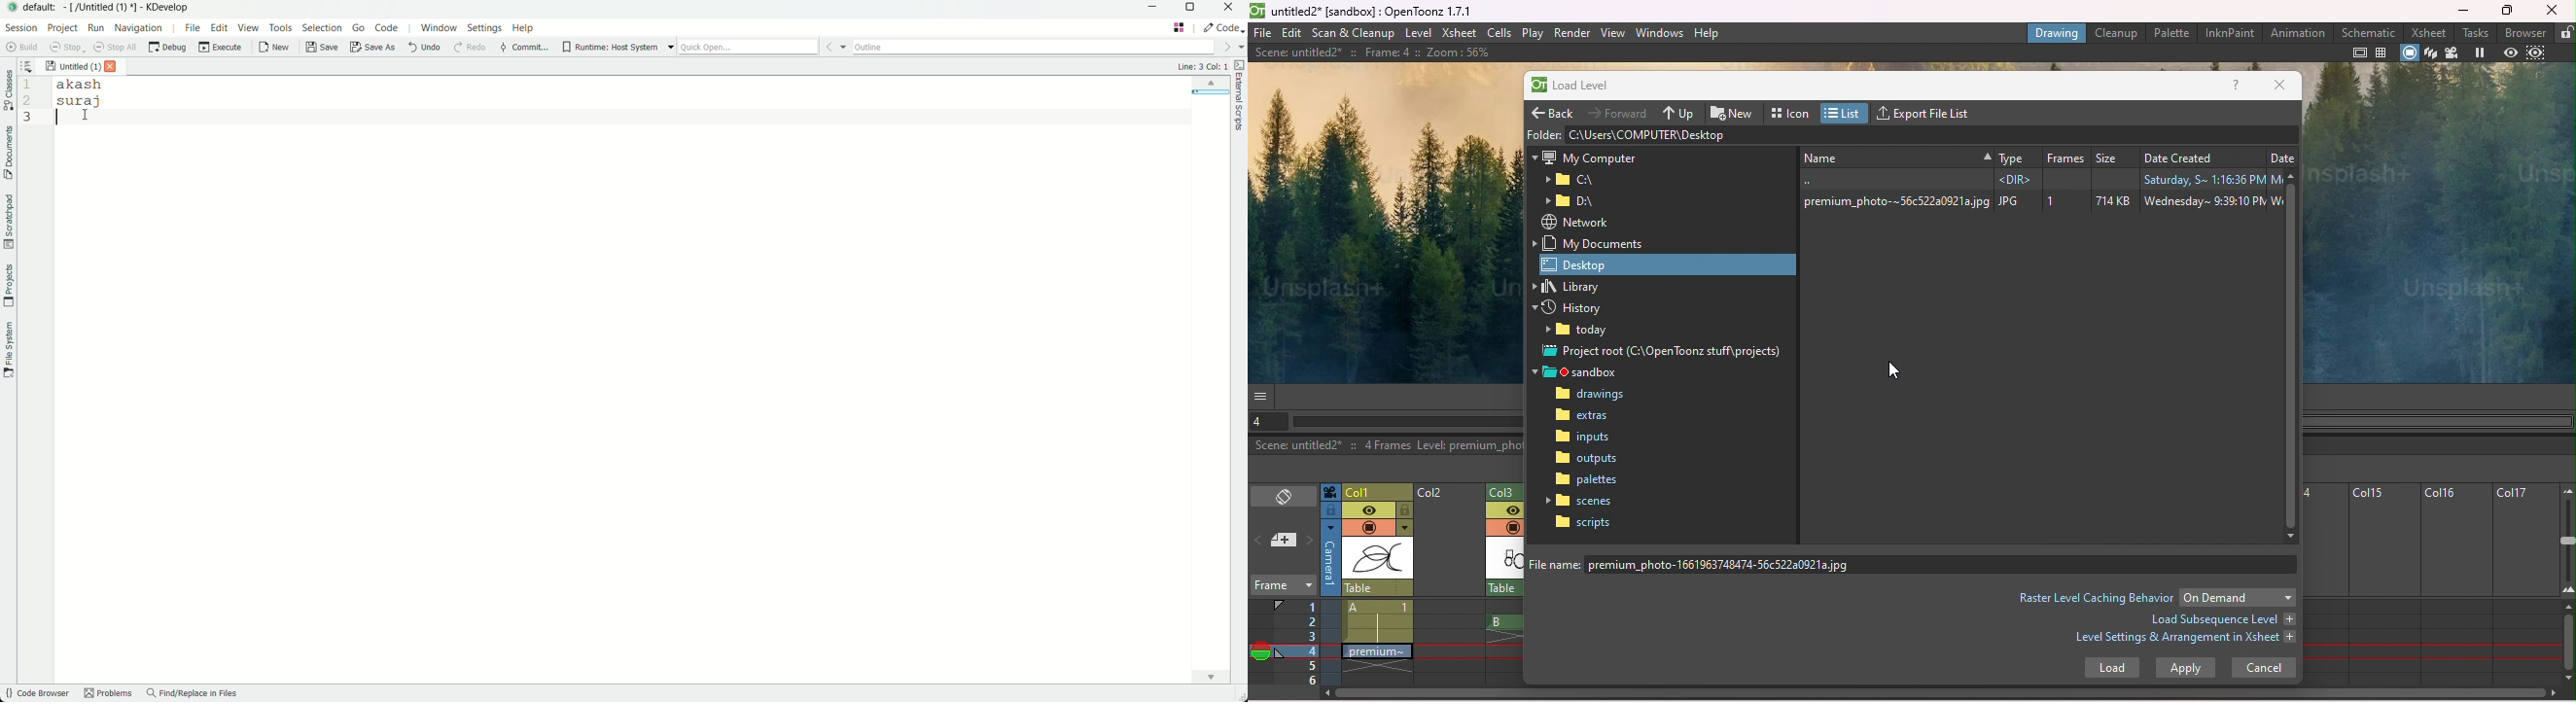 This screenshot has height=728, width=2576. What do you see at coordinates (1297, 642) in the screenshot?
I see `Frames` at bounding box center [1297, 642].